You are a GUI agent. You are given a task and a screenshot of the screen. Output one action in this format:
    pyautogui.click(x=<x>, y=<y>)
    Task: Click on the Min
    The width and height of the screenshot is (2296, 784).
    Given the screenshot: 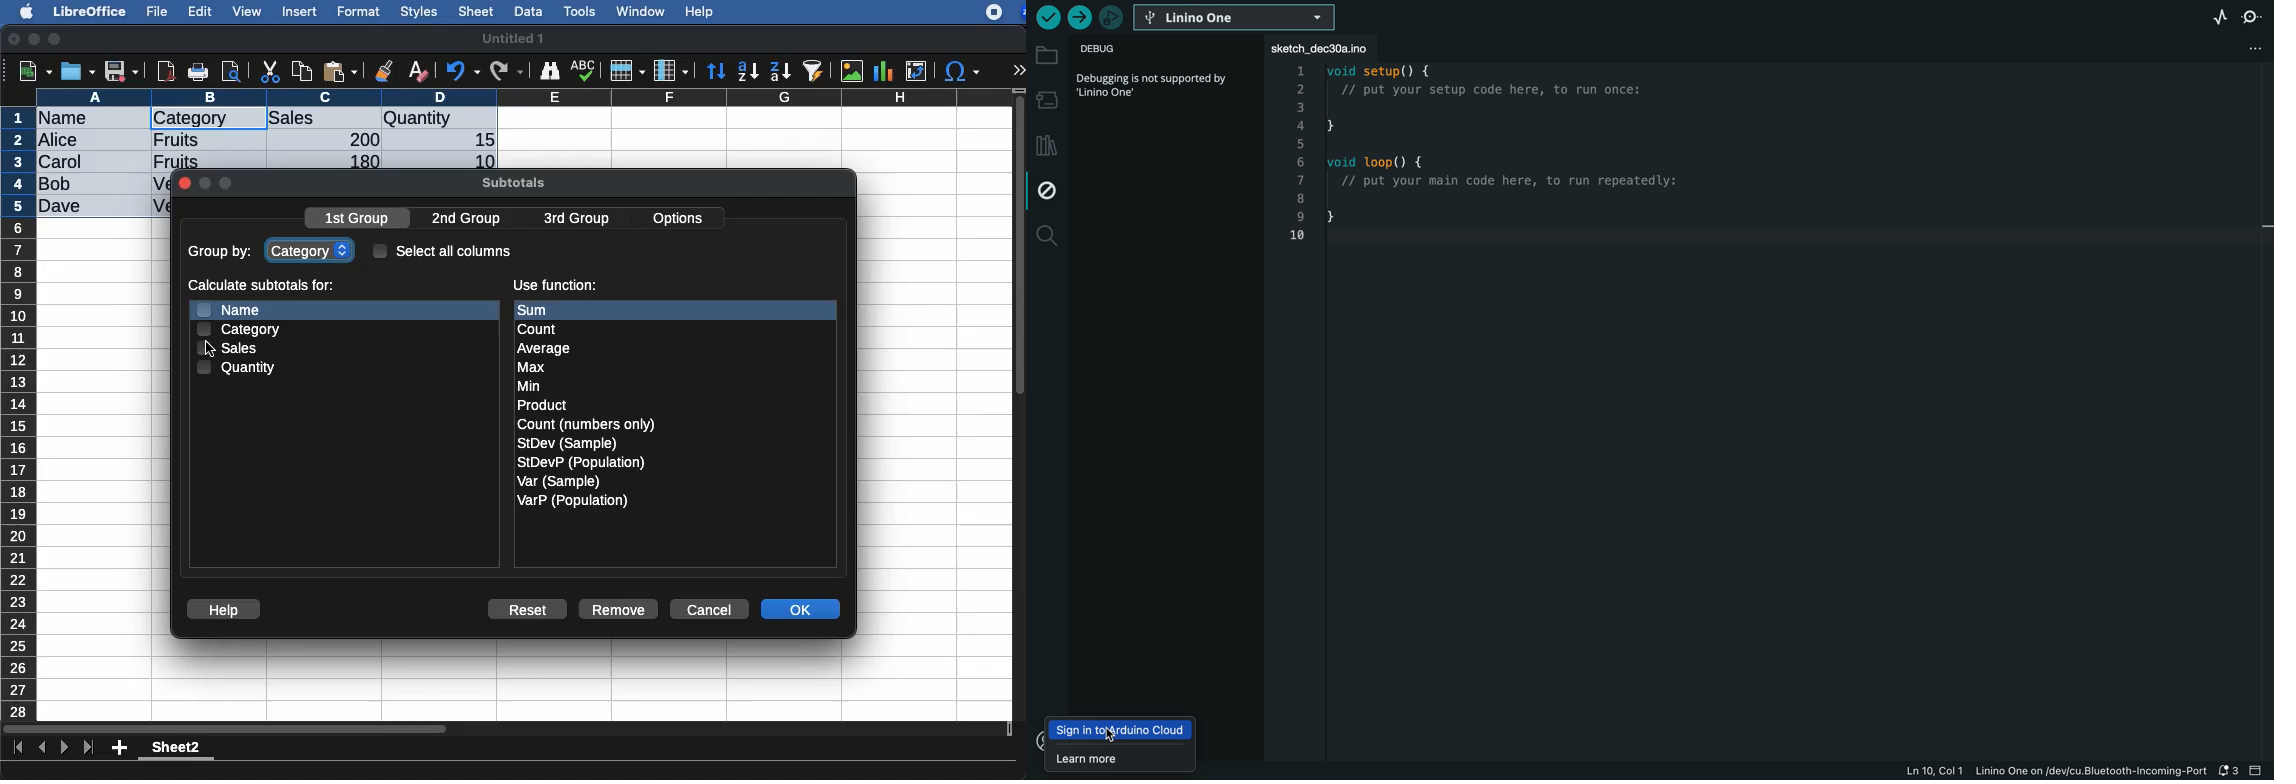 What is the action you would take?
    pyautogui.click(x=529, y=386)
    